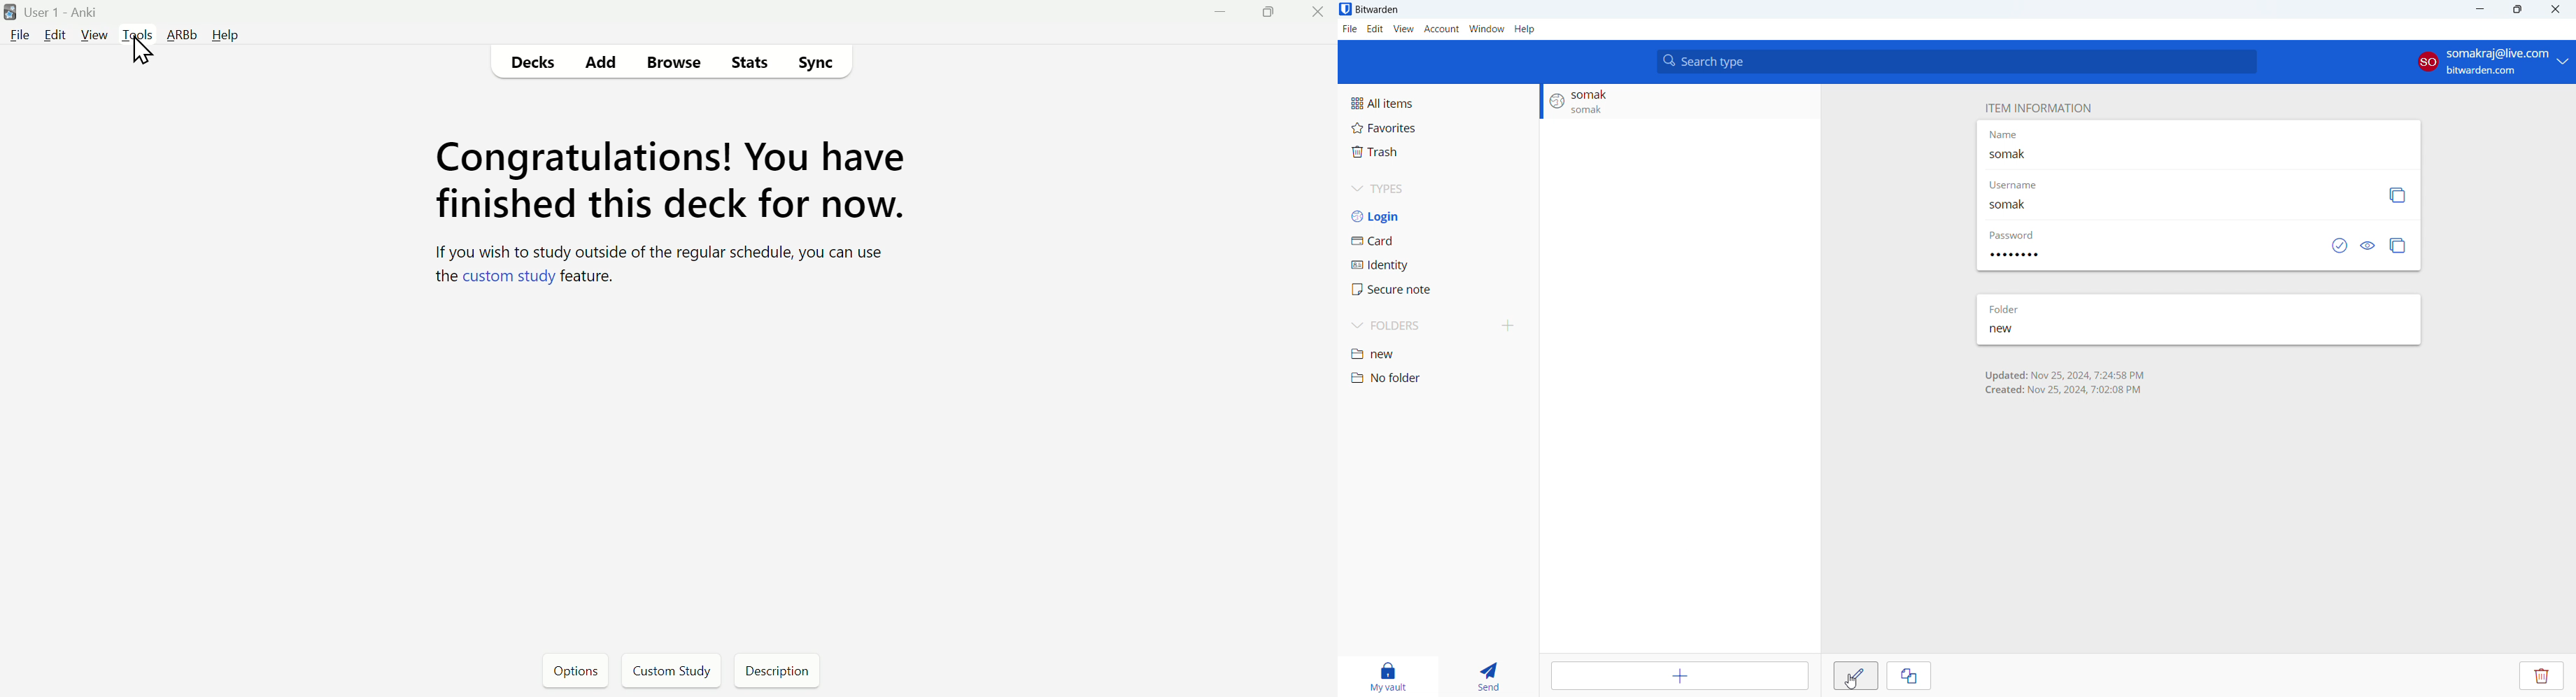 This screenshot has height=700, width=2576. What do you see at coordinates (532, 64) in the screenshot?
I see `Decks` at bounding box center [532, 64].